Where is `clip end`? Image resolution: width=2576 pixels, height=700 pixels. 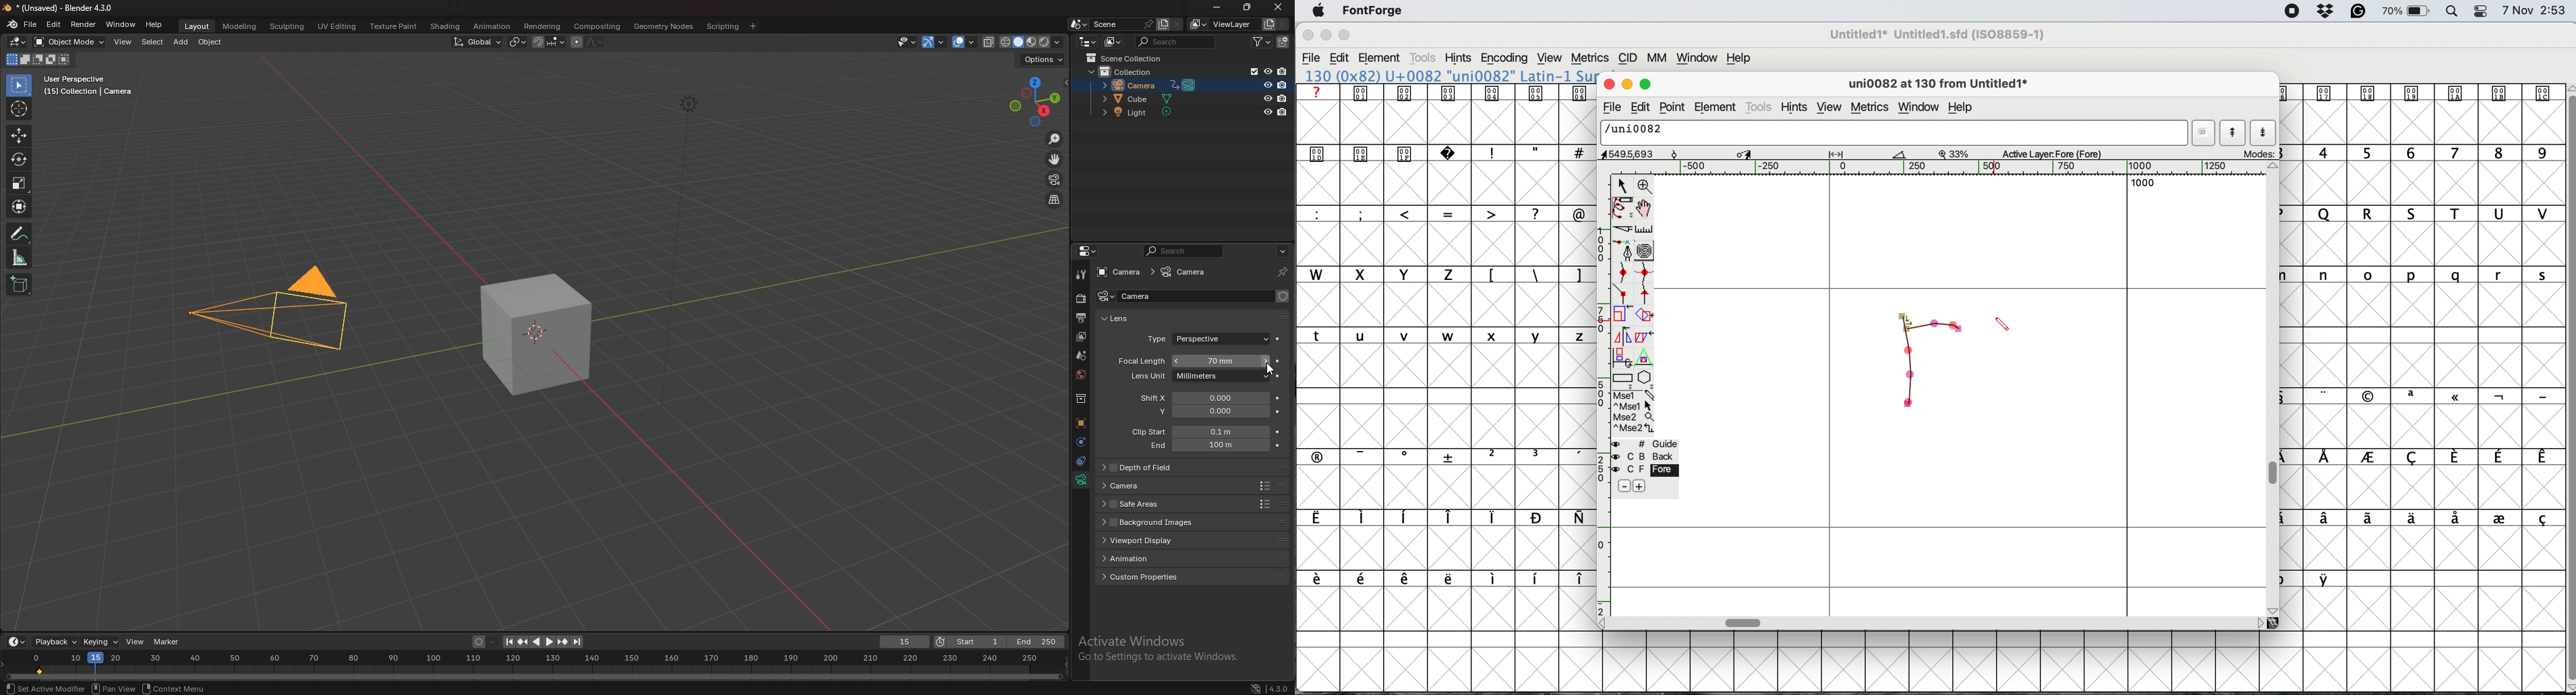
clip end is located at coordinates (1202, 444).